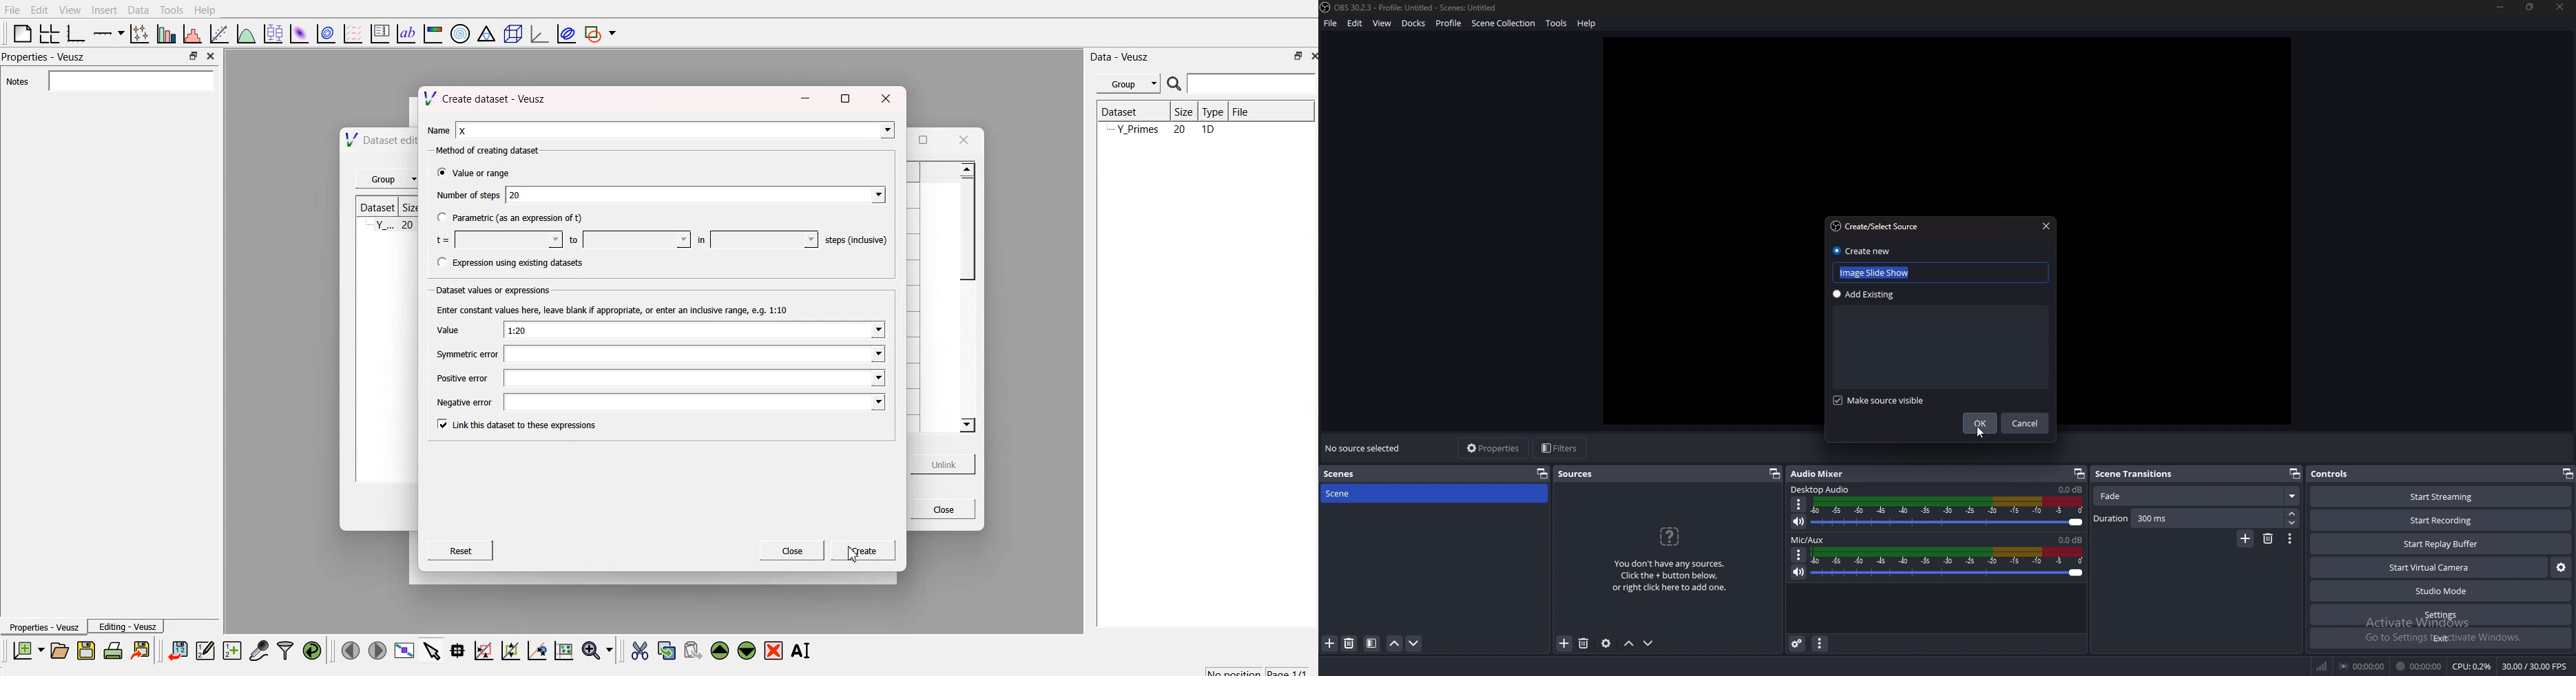 The height and width of the screenshot is (700, 2576). What do you see at coordinates (2440, 638) in the screenshot?
I see `exit` at bounding box center [2440, 638].